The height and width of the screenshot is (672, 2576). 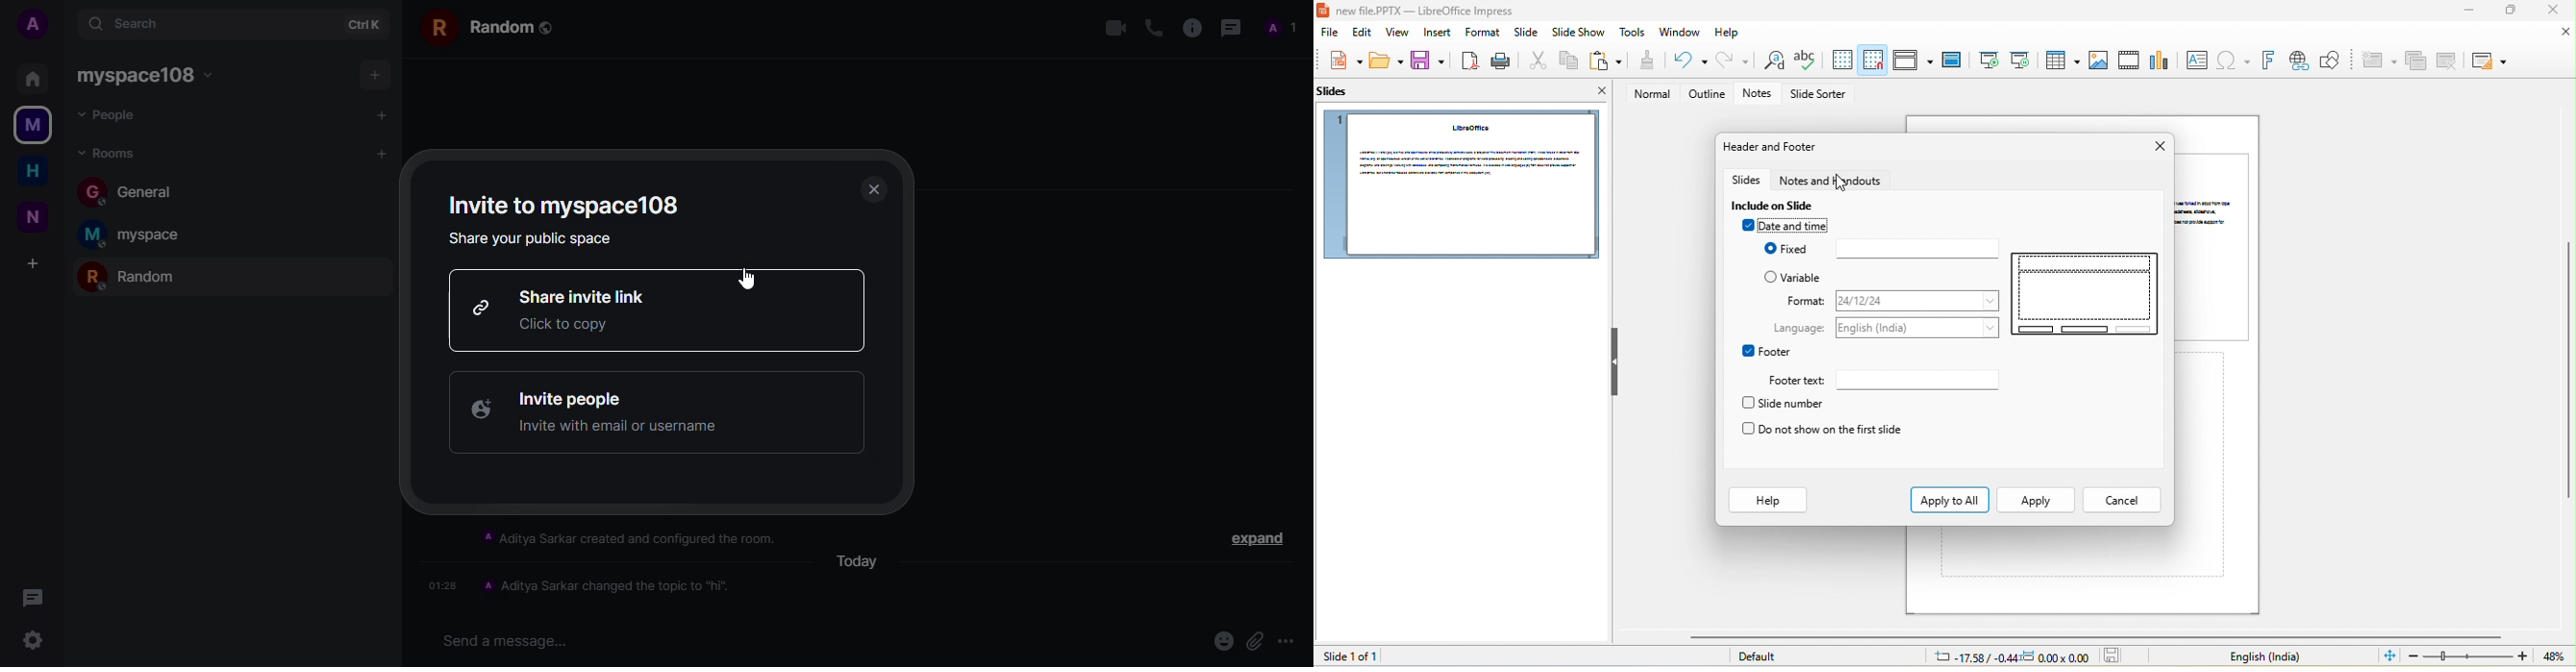 What do you see at coordinates (1152, 29) in the screenshot?
I see `voice call` at bounding box center [1152, 29].